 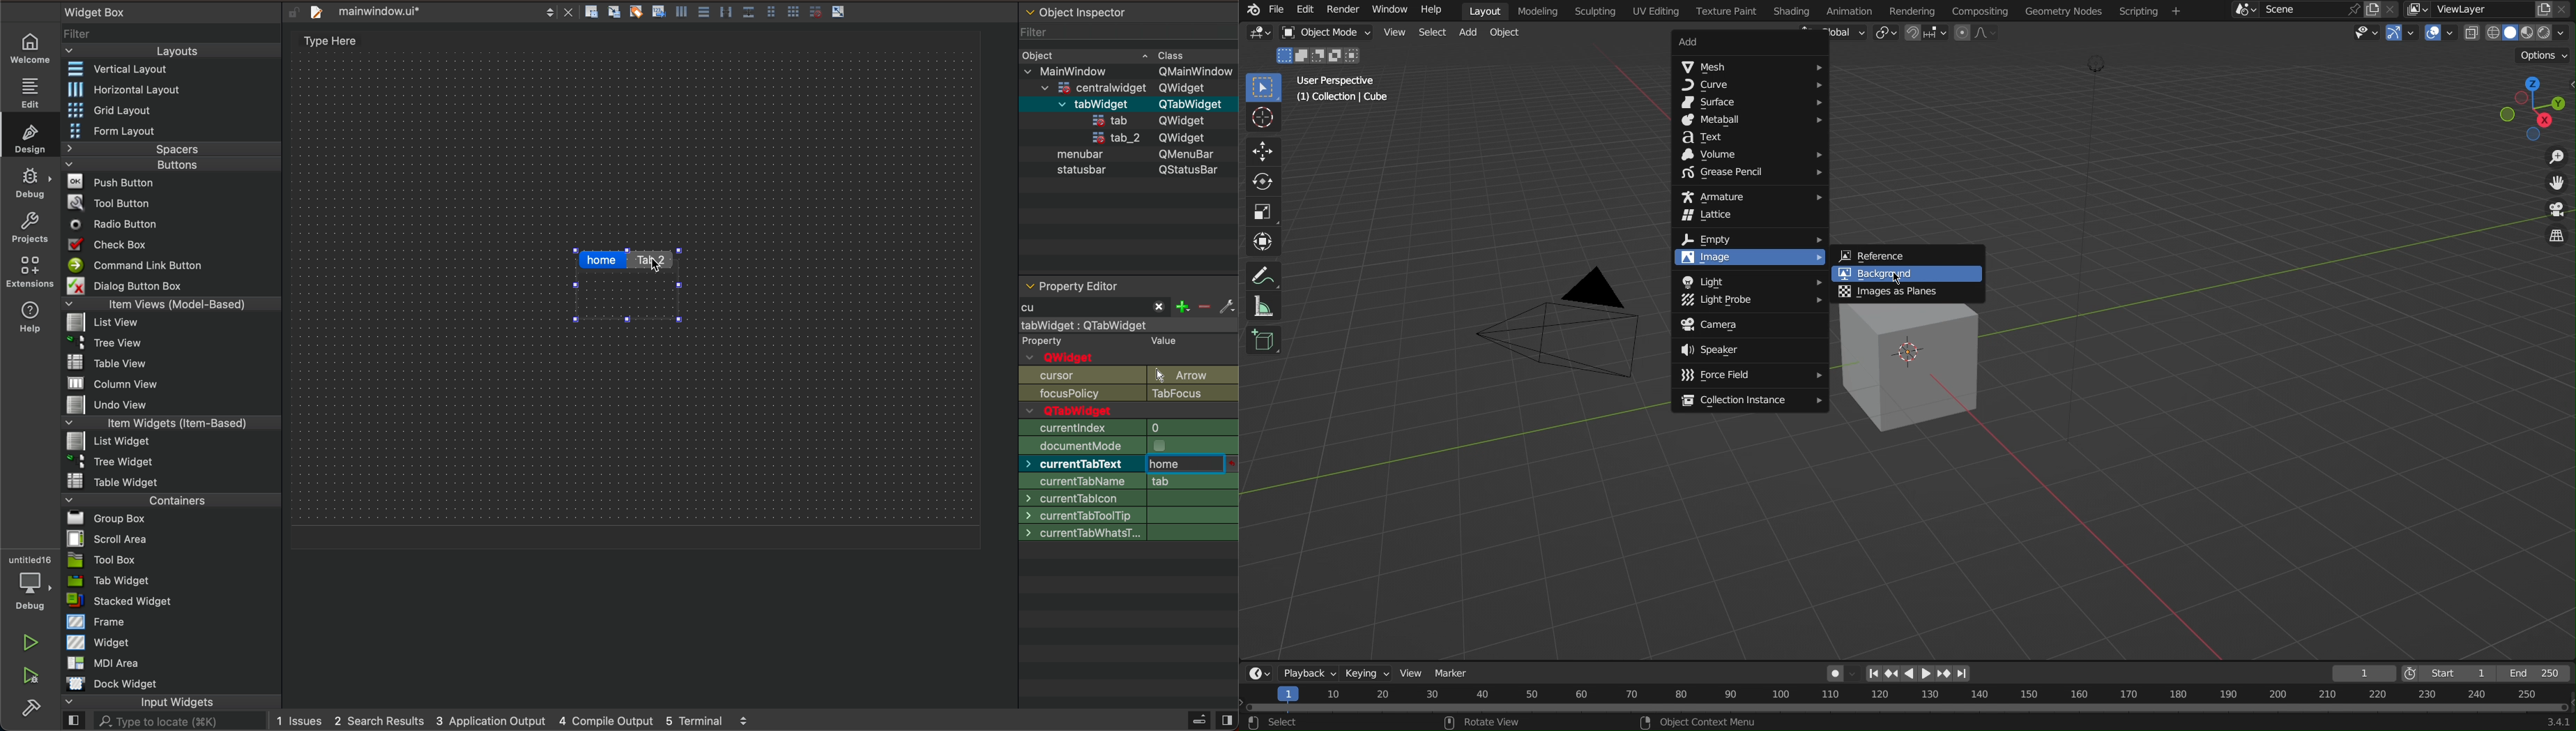 What do you see at coordinates (1186, 465) in the screenshot?
I see `typing ` at bounding box center [1186, 465].